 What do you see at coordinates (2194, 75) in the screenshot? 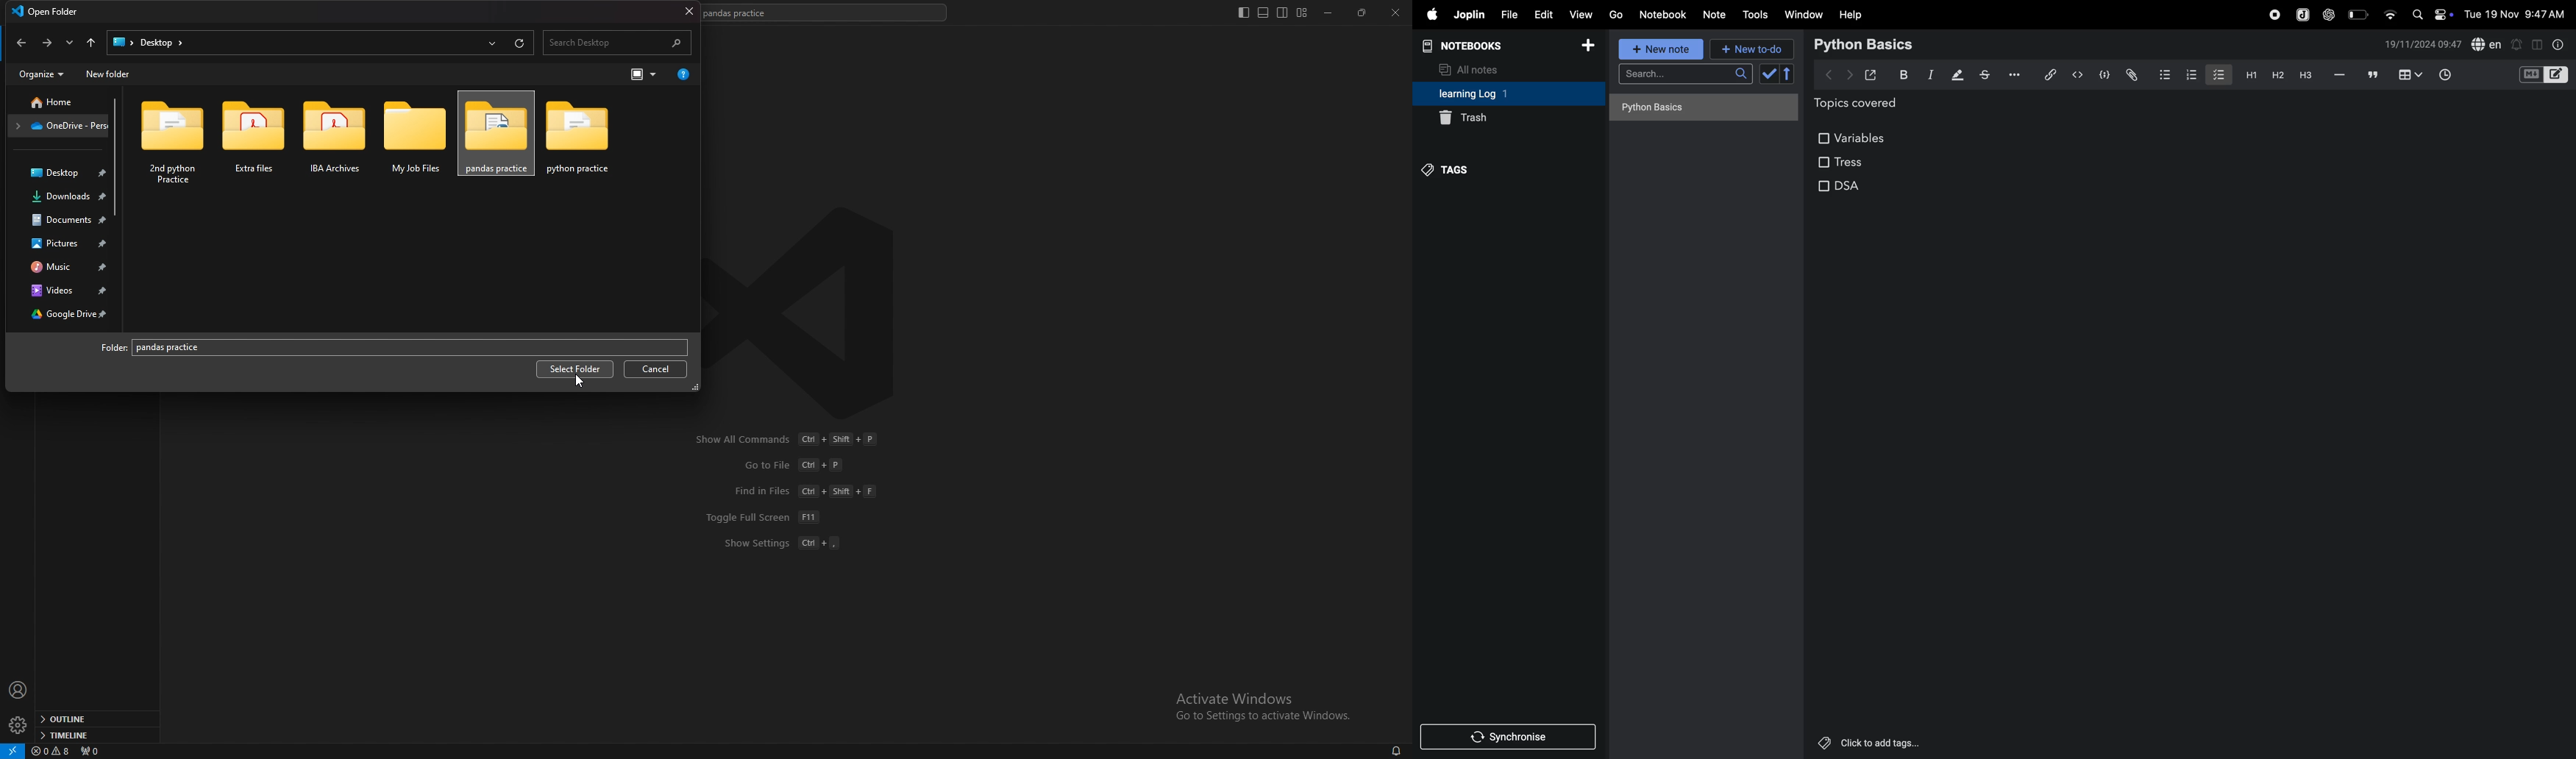
I see `numbered list` at bounding box center [2194, 75].